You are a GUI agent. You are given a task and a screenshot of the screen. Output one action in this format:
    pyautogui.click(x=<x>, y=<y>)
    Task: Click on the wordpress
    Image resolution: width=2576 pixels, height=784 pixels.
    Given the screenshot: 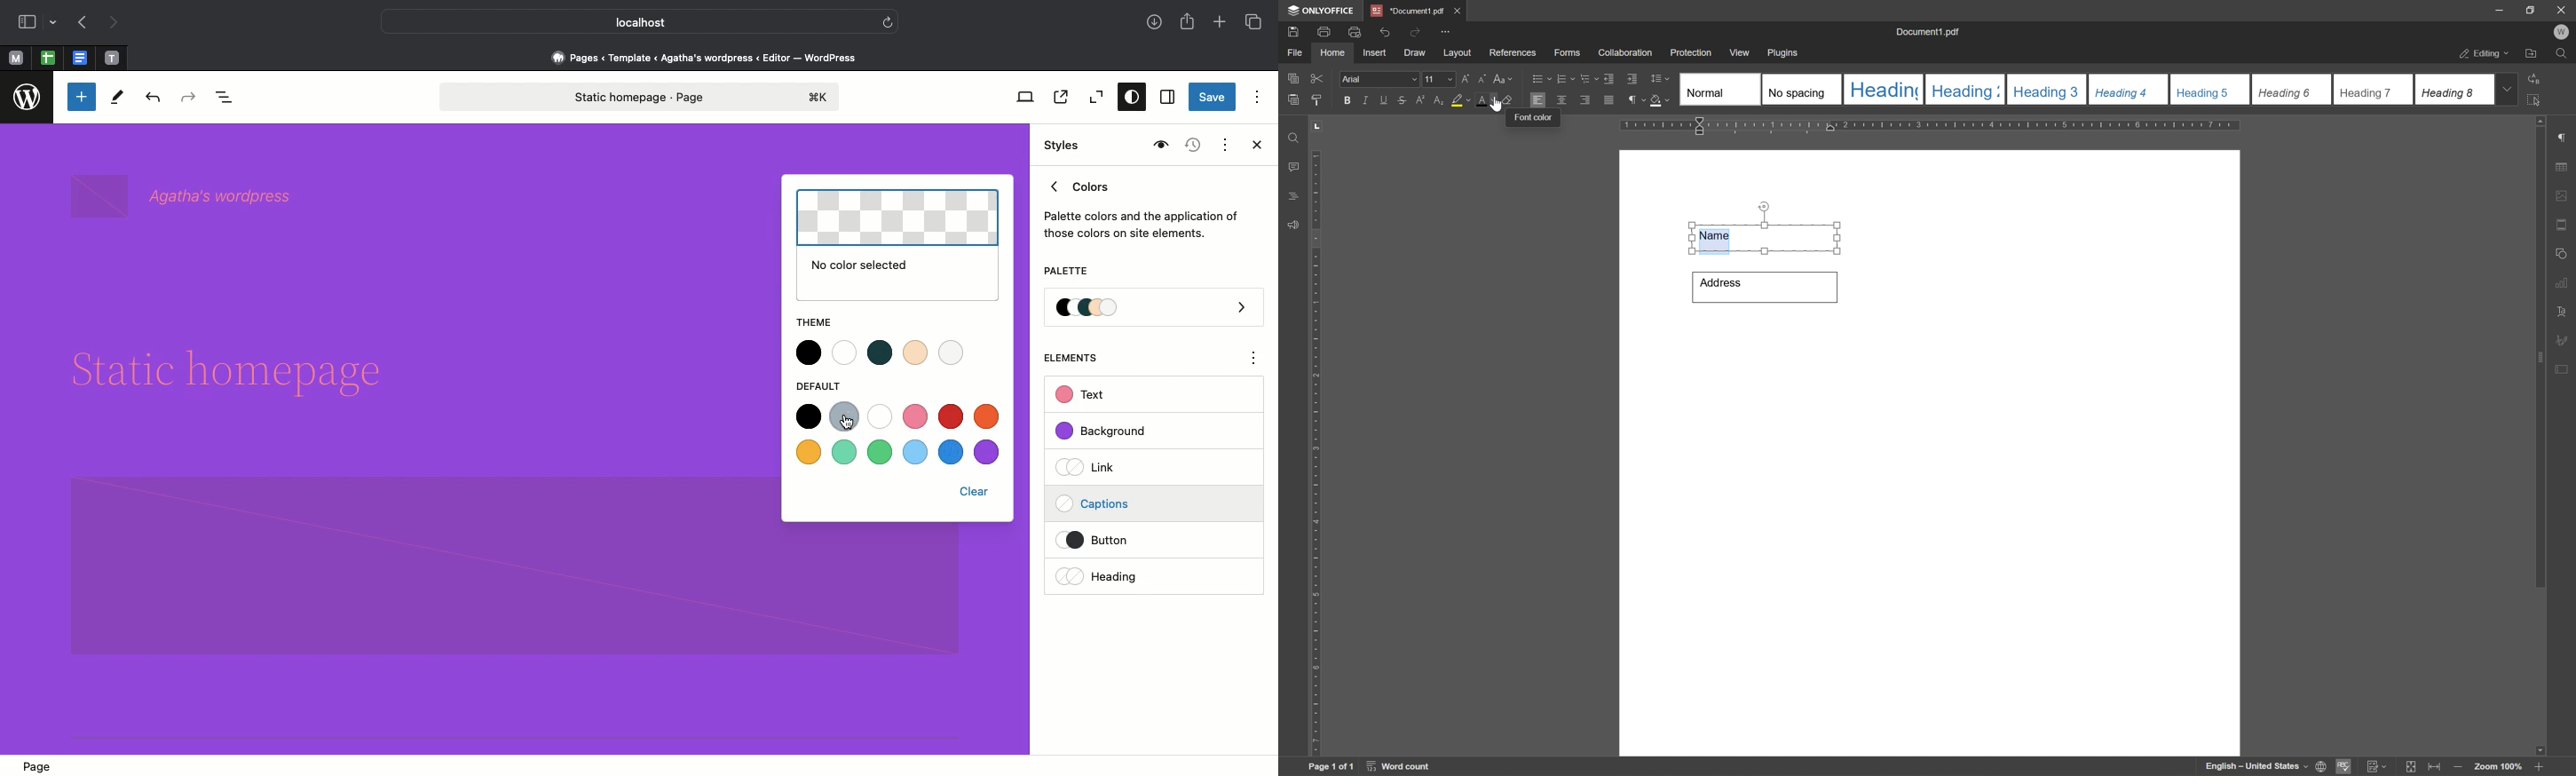 What is the action you would take?
    pyautogui.click(x=28, y=98)
    